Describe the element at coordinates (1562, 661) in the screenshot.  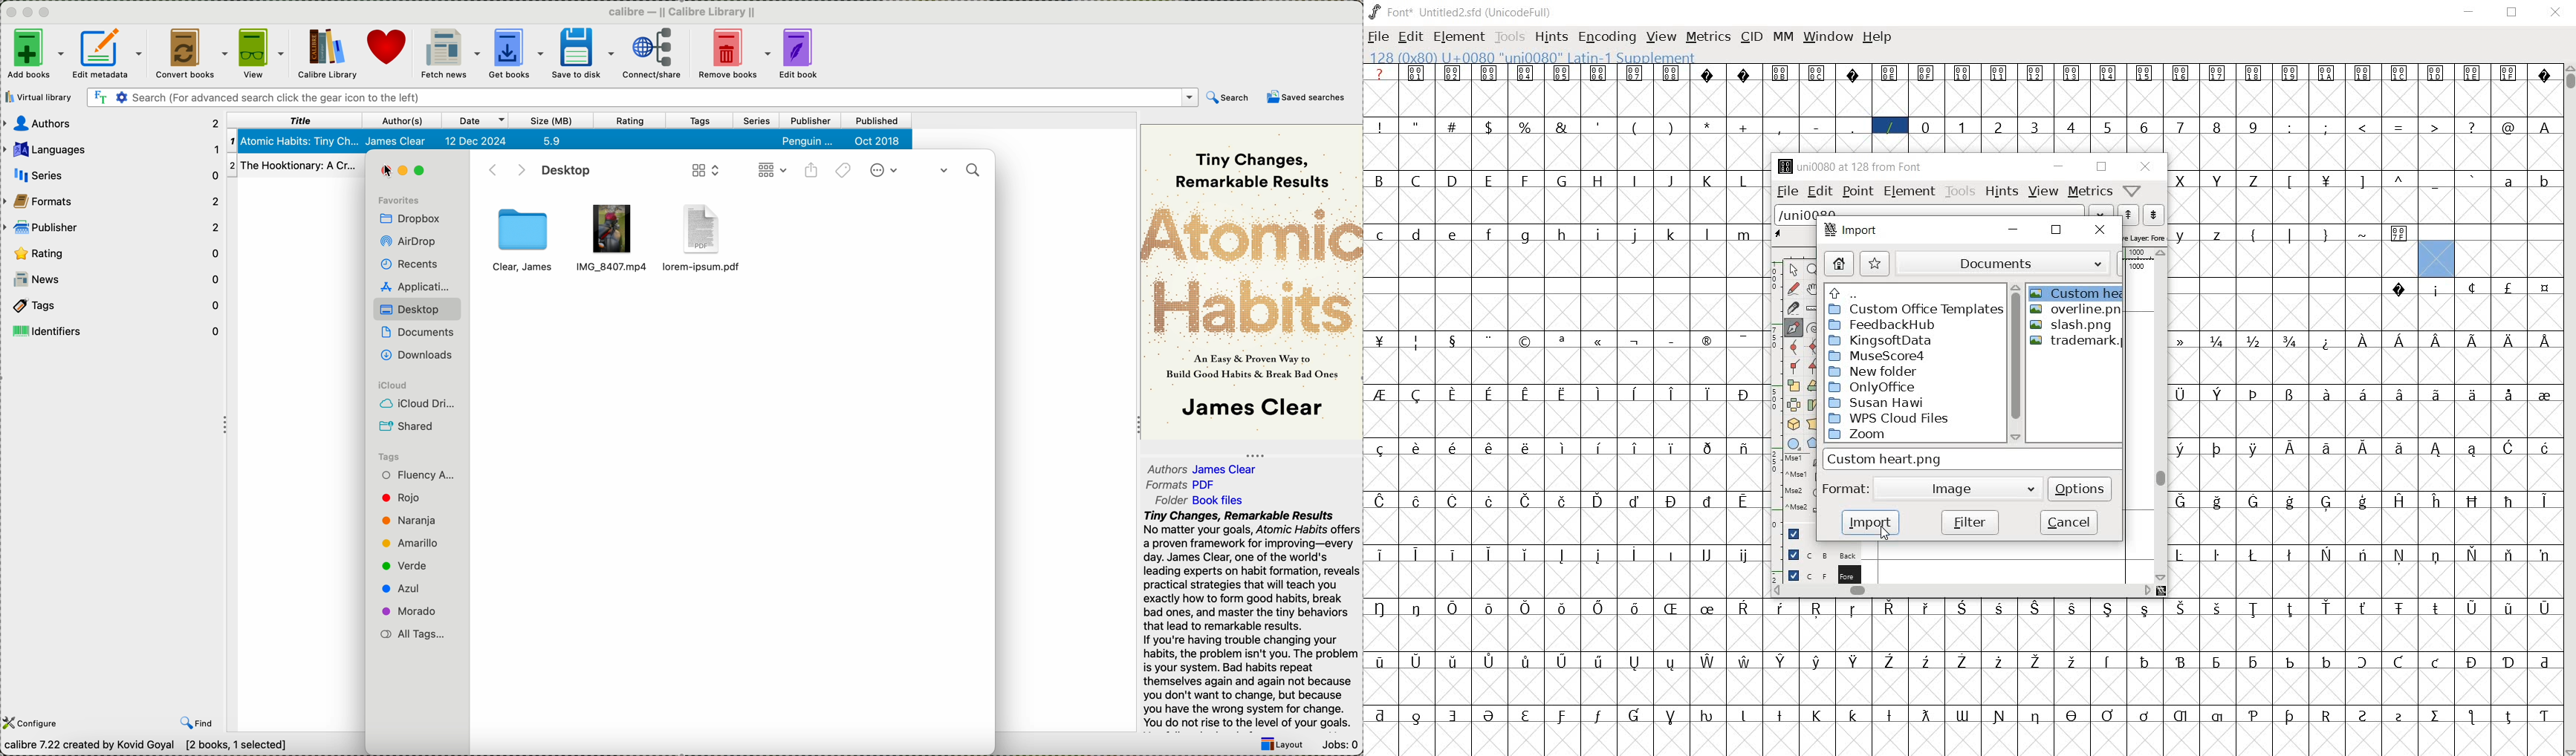
I see `glyph` at that location.